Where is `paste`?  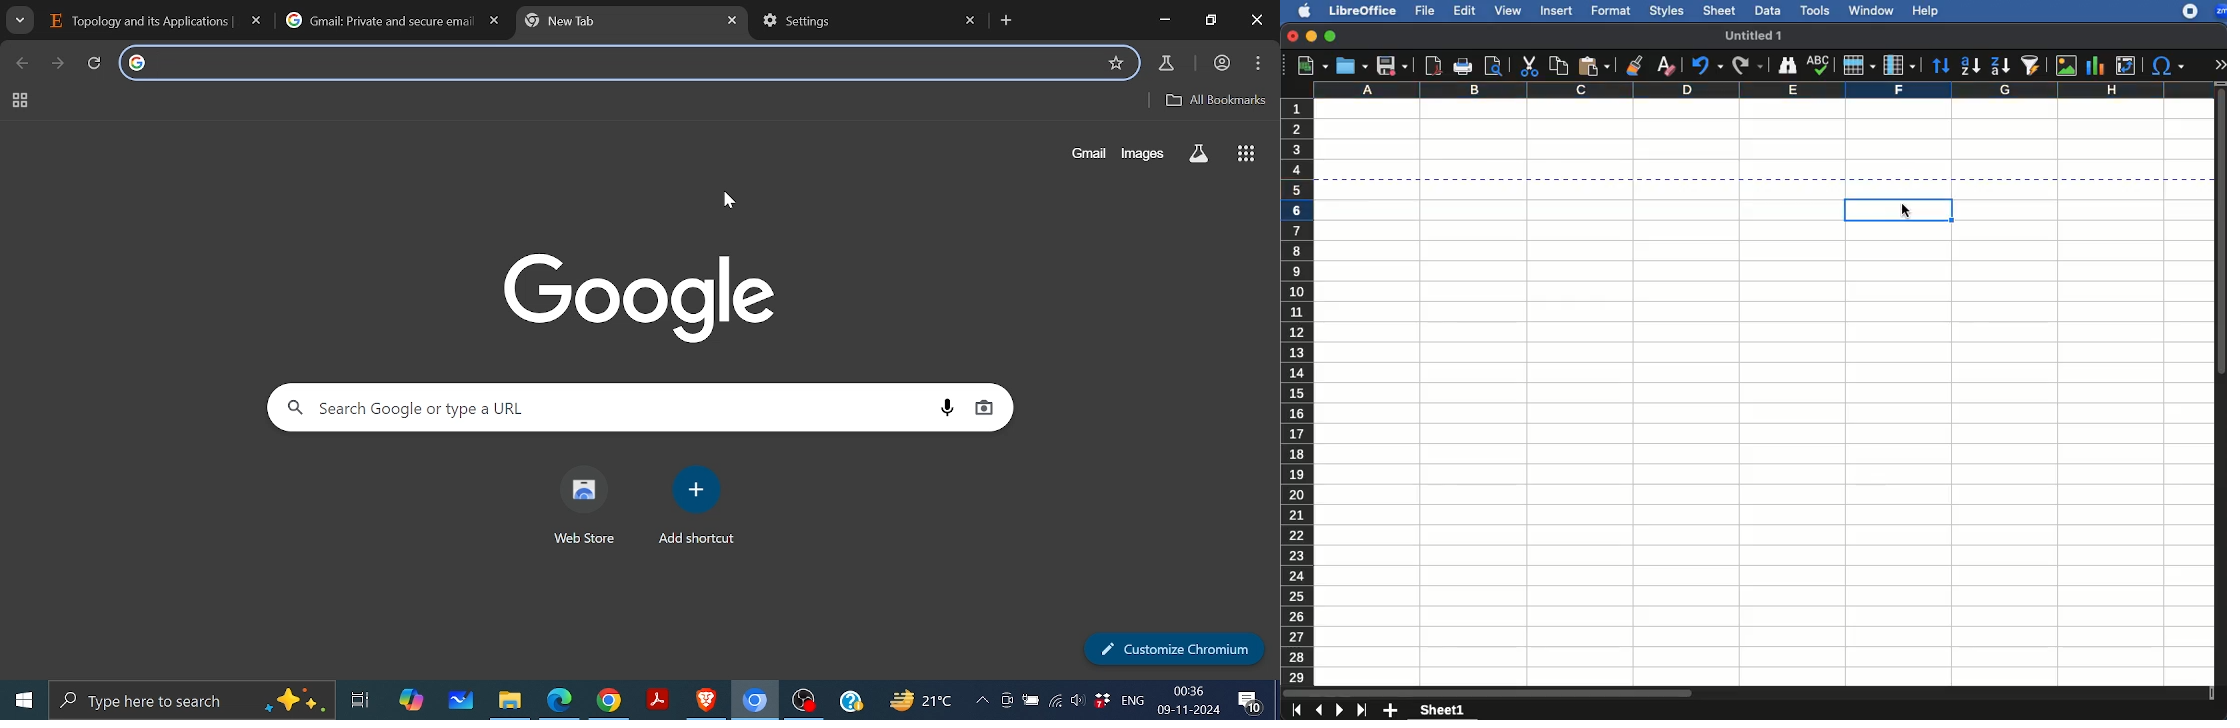
paste is located at coordinates (1594, 66).